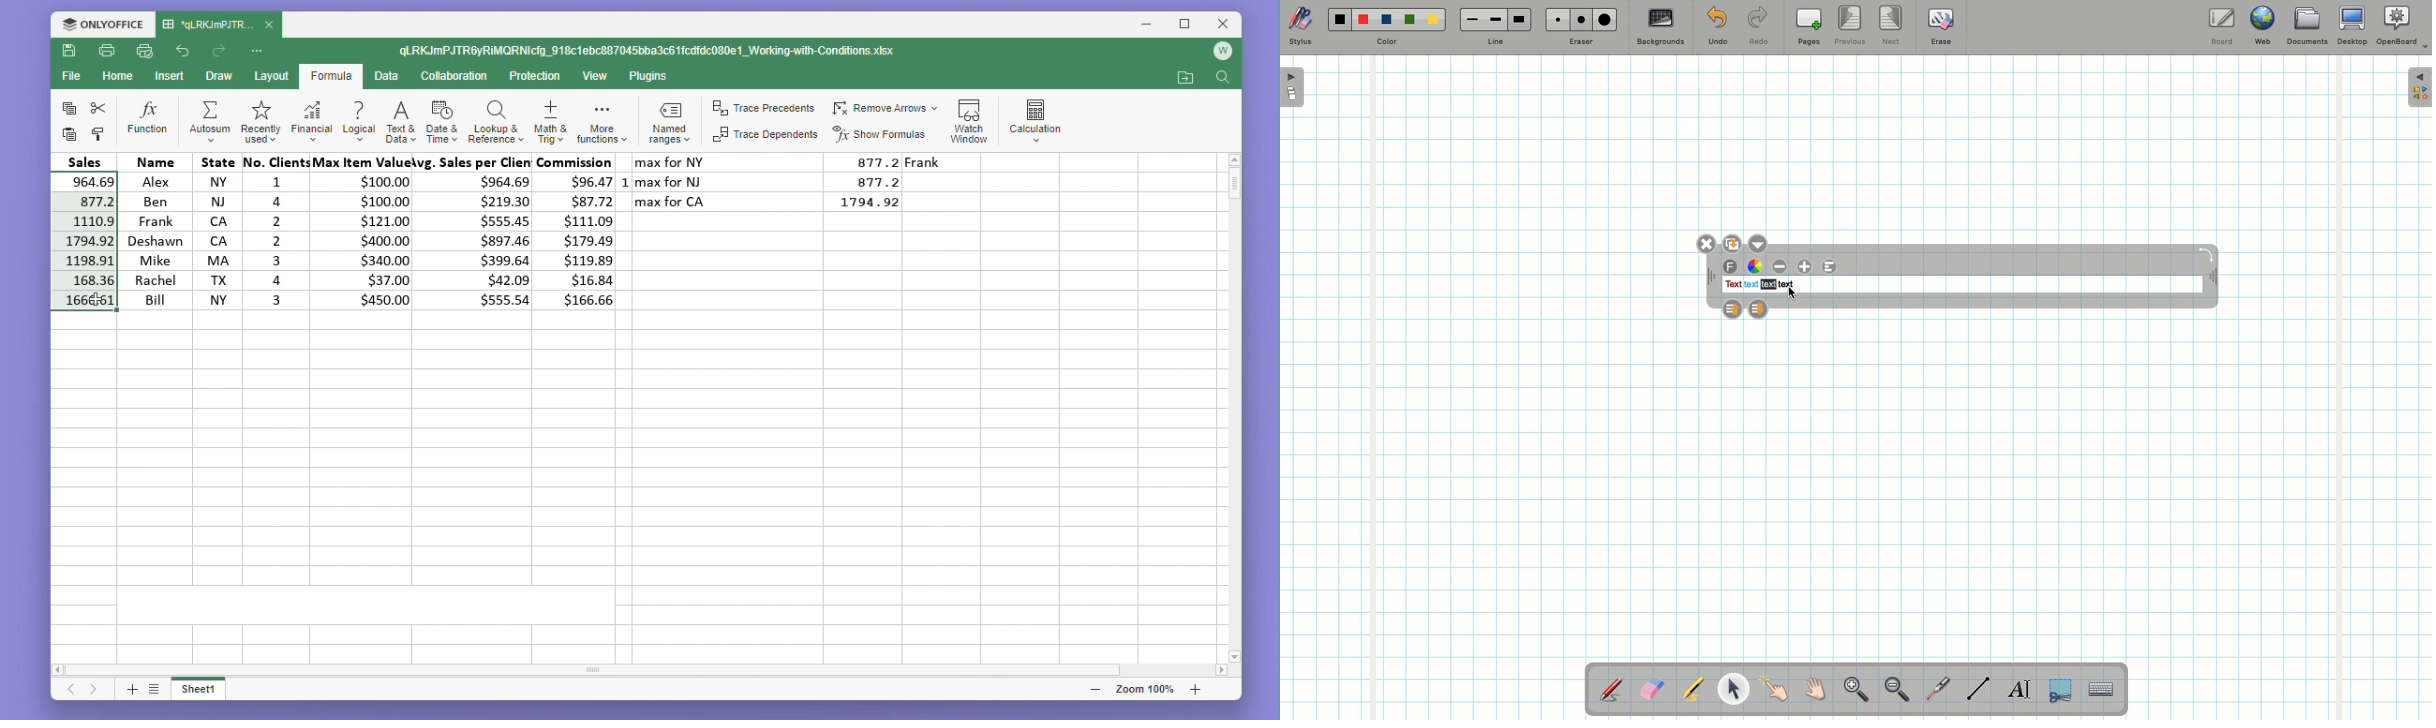  What do you see at coordinates (1222, 671) in the screenshot?
I see `scroll  right` at bounding box center [1222, 671].